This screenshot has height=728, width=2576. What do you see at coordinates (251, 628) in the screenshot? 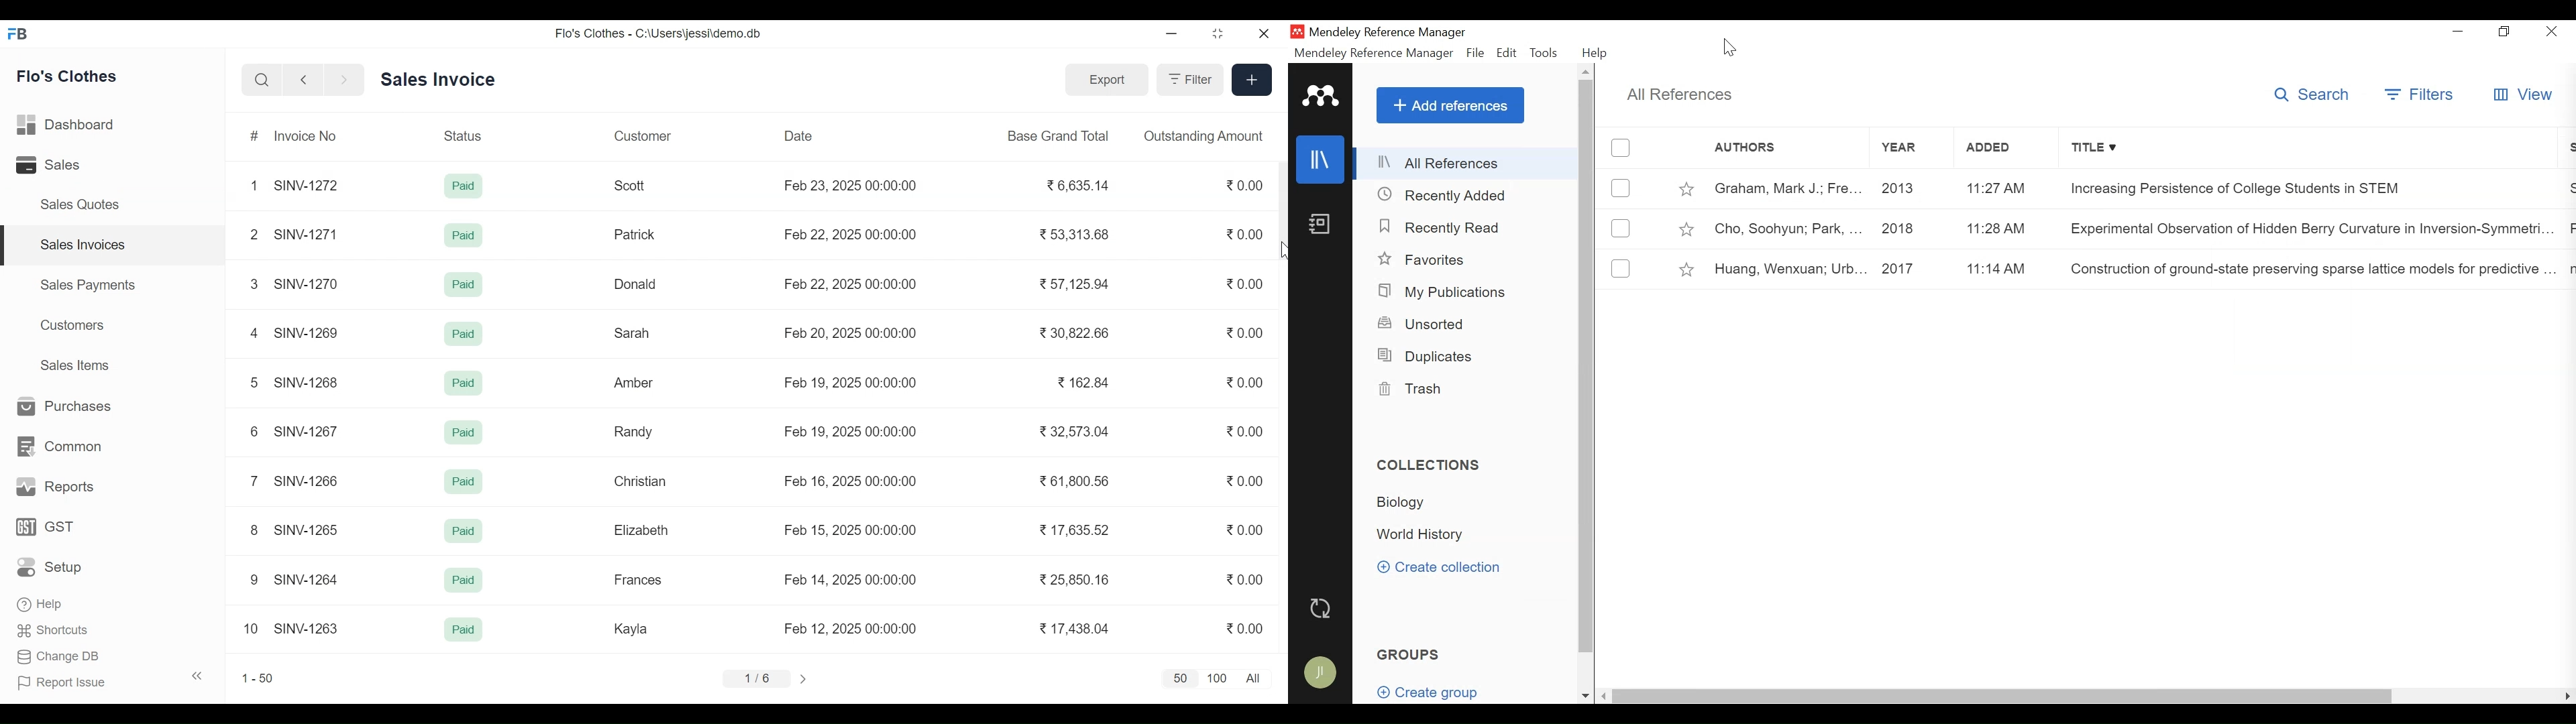
I see `10` at bounding box center [251, 628].